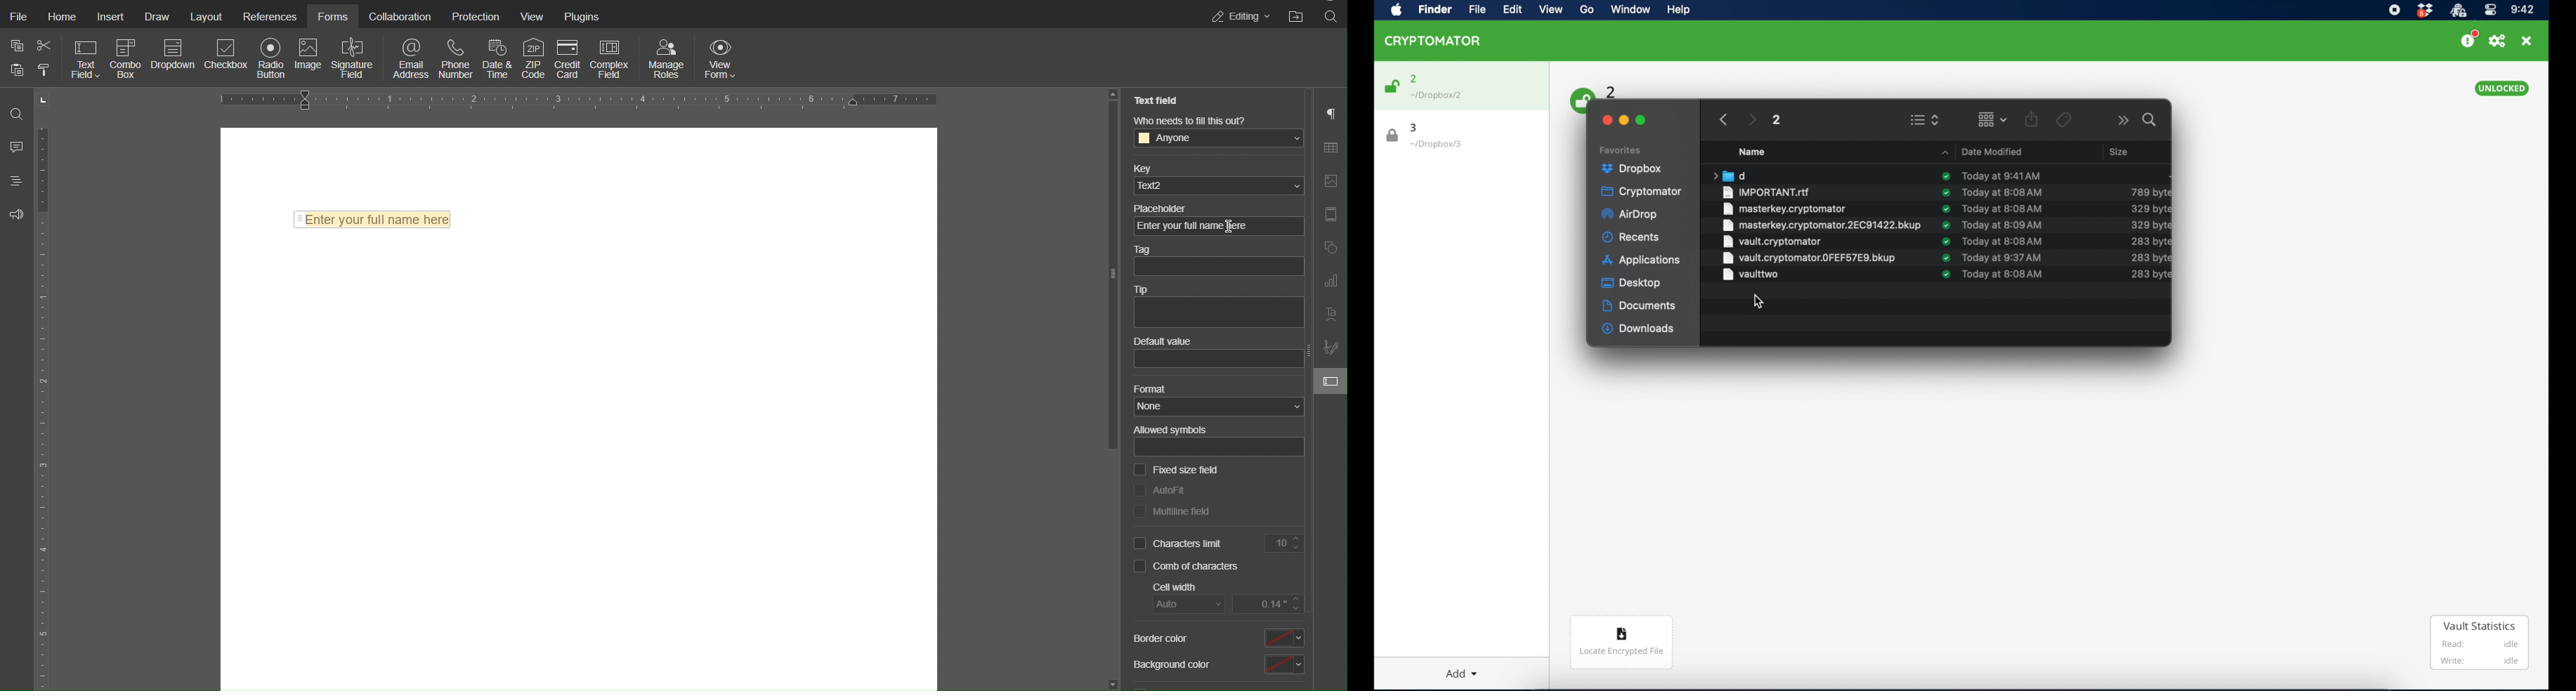 The height and width of the screenshot is (700, 2576). I want to click on Editing, so click(1241, 15).